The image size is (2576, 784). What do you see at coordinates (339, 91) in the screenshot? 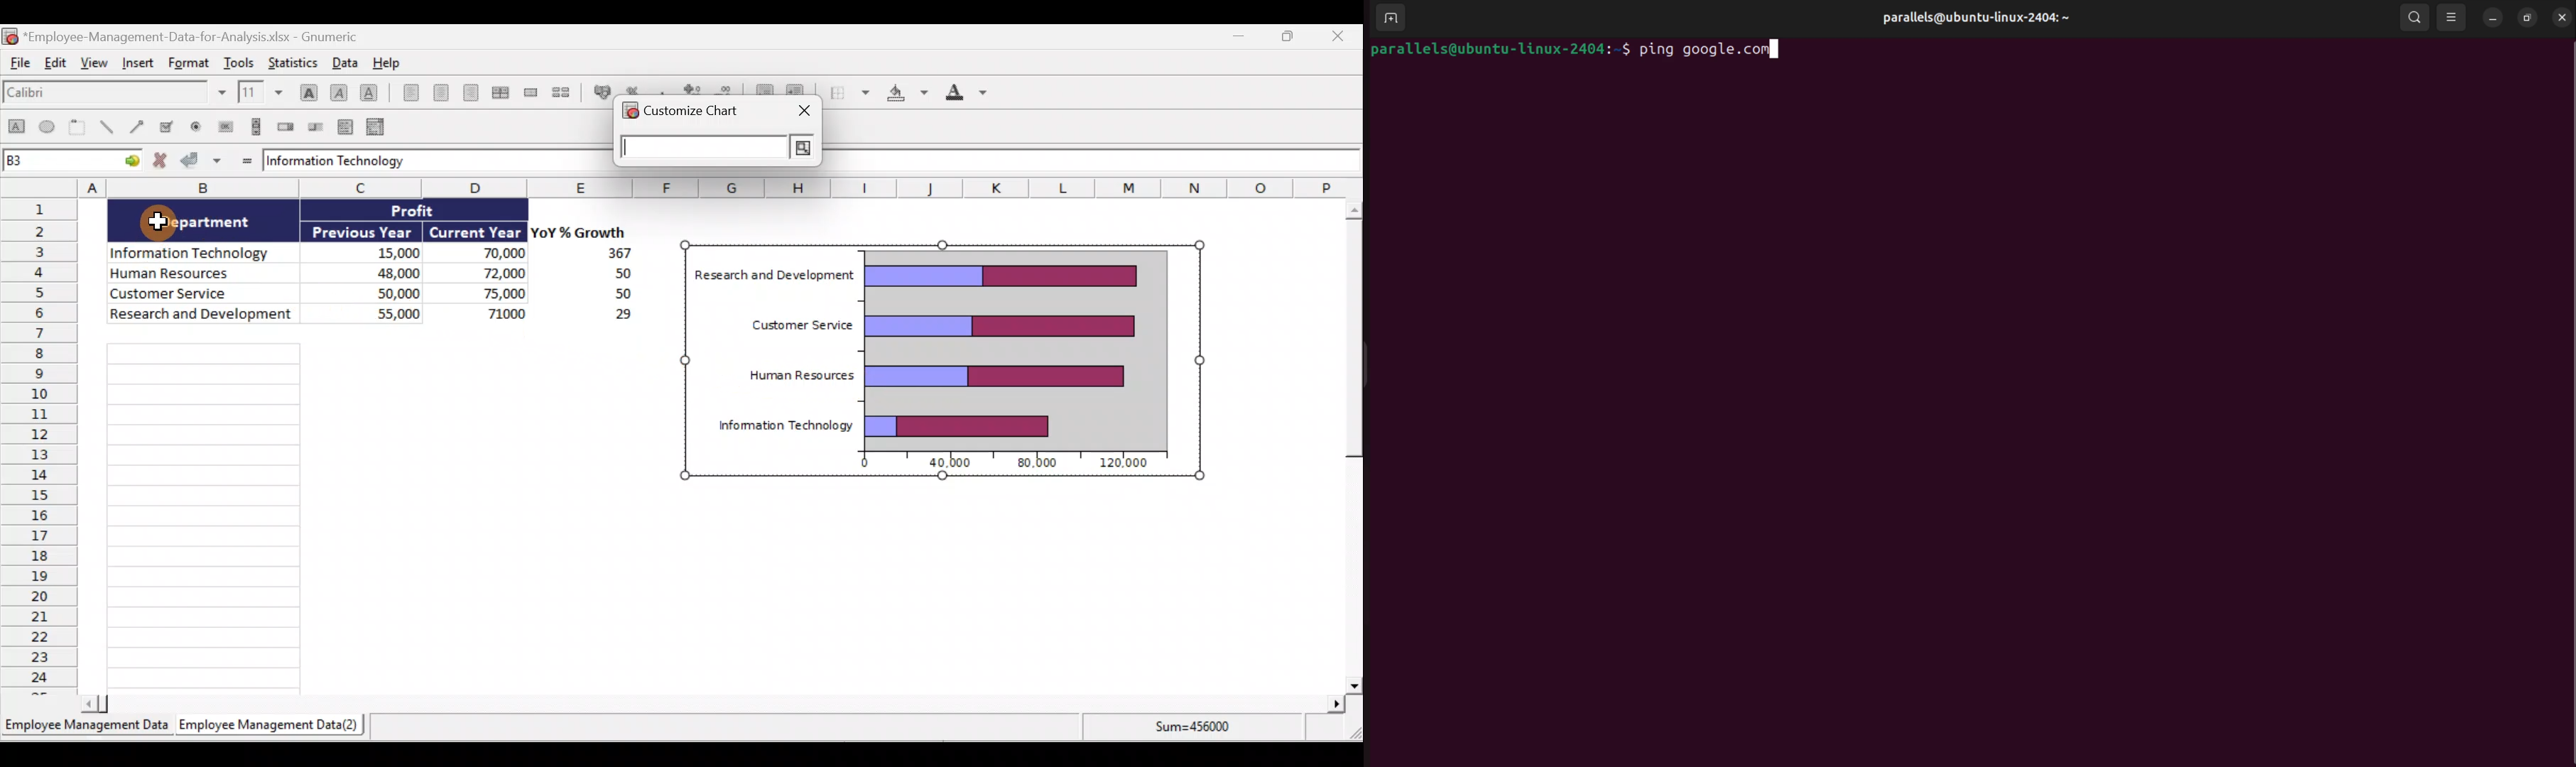
I see `Italic` at bounding box center [339, 91].